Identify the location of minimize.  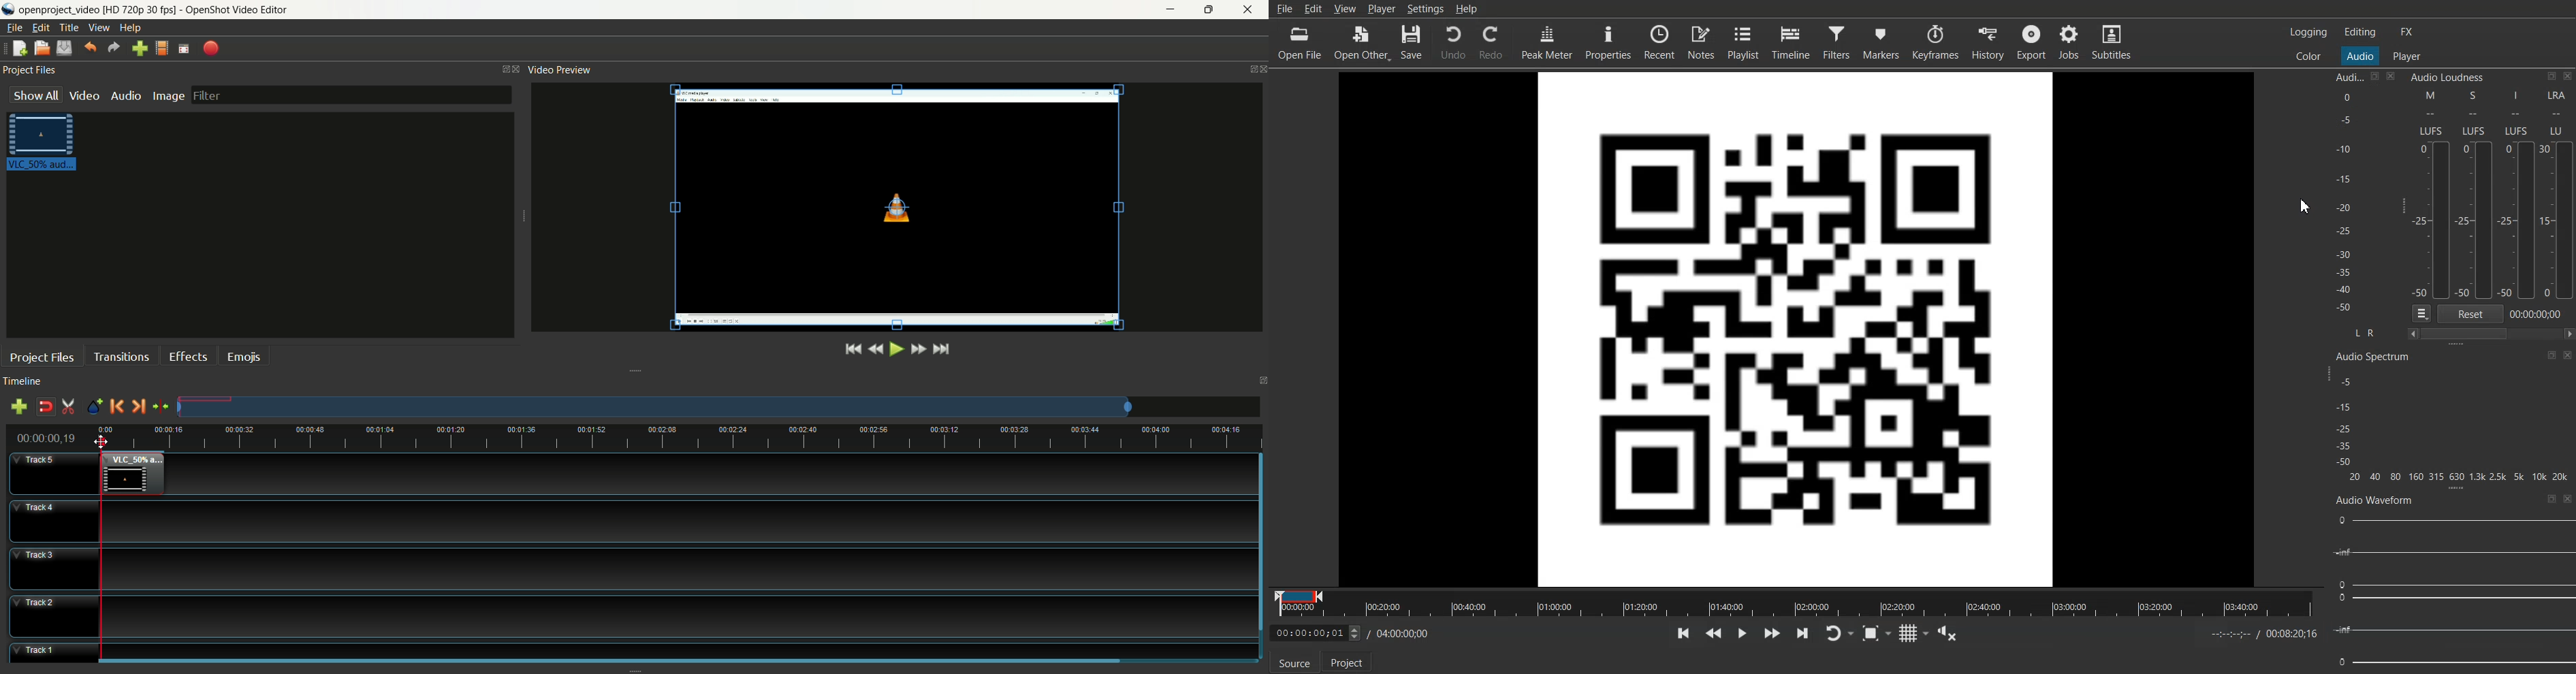
(1168, 10).